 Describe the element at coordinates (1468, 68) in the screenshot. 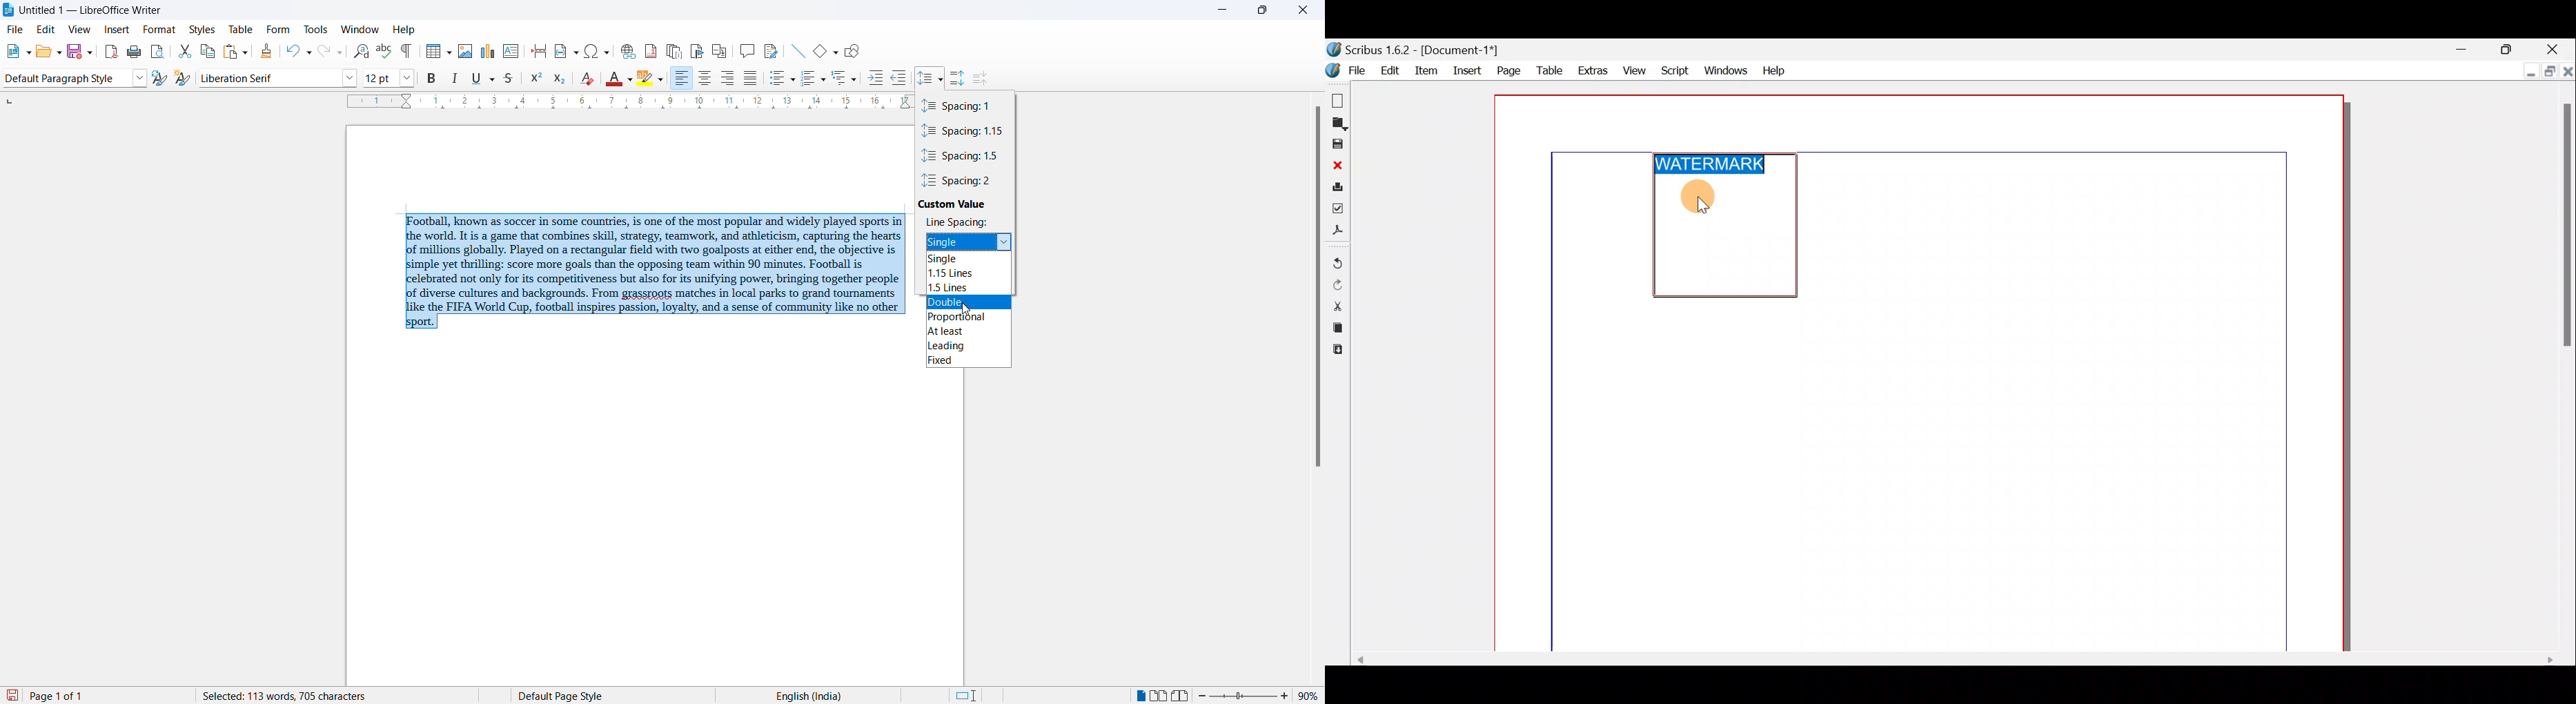

I see `Insert` at that location.